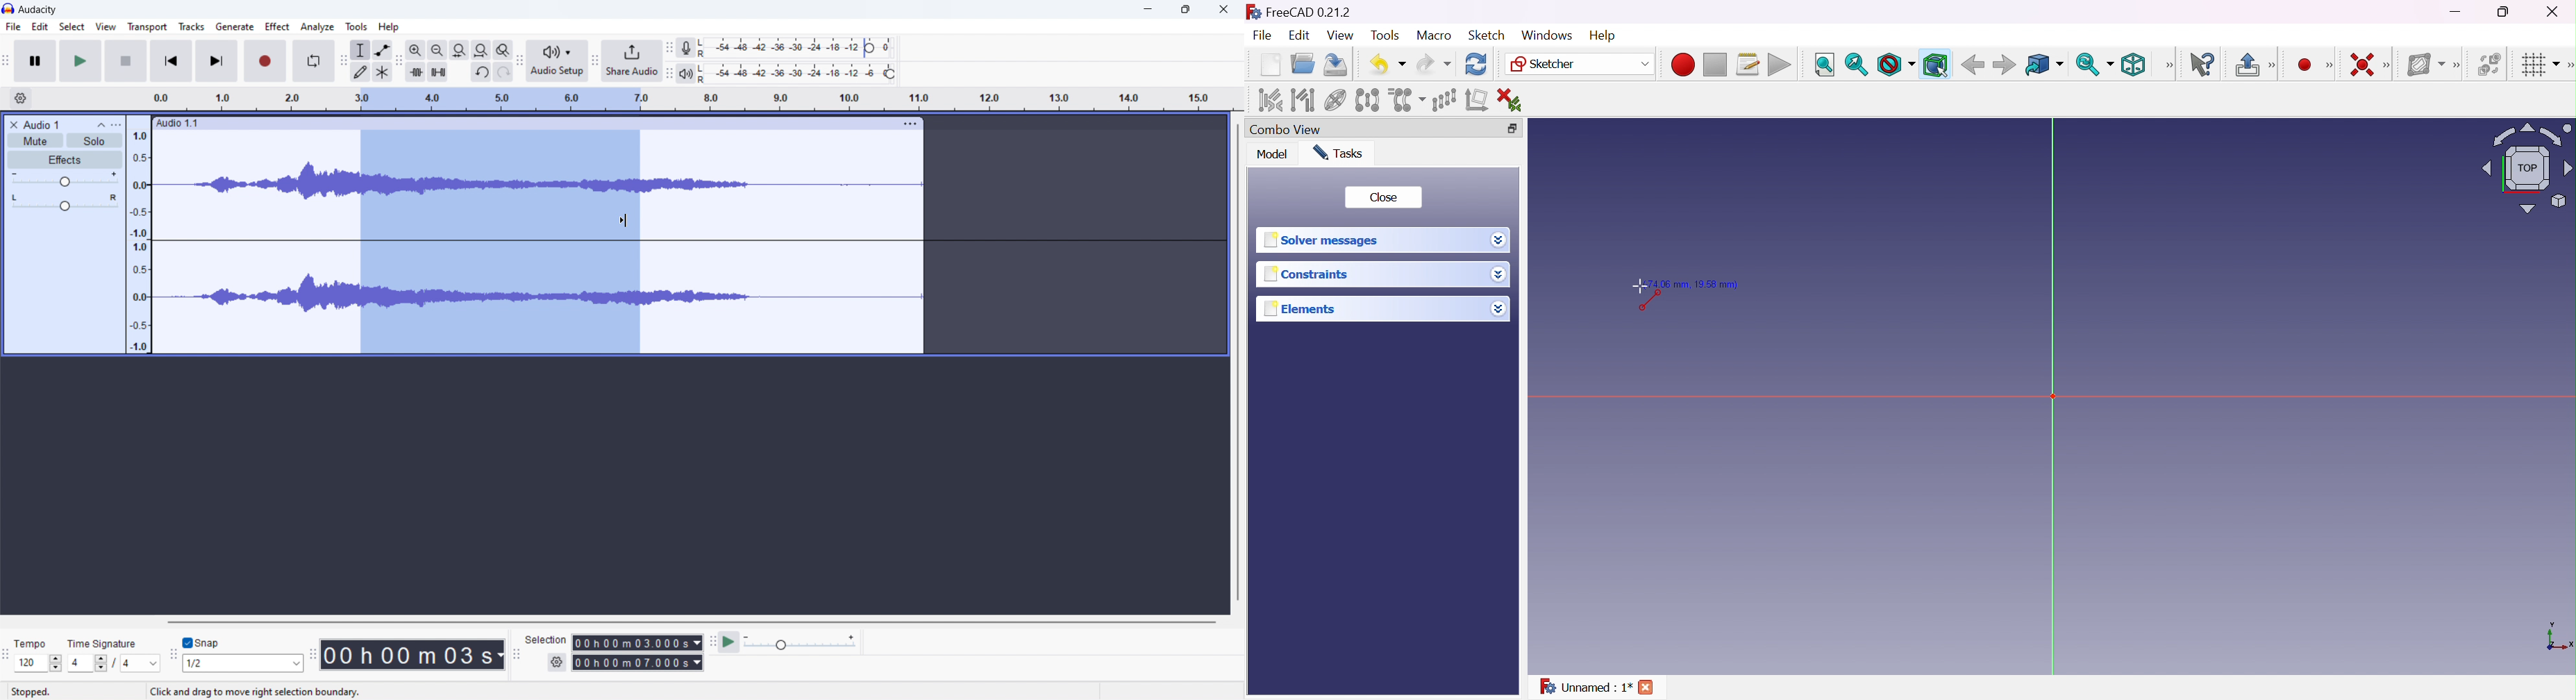 The width and height of the screenshot is (2576, 700). Describe the element at coordinates (632, 62) in the screenshot. I see `share audio` at that location.